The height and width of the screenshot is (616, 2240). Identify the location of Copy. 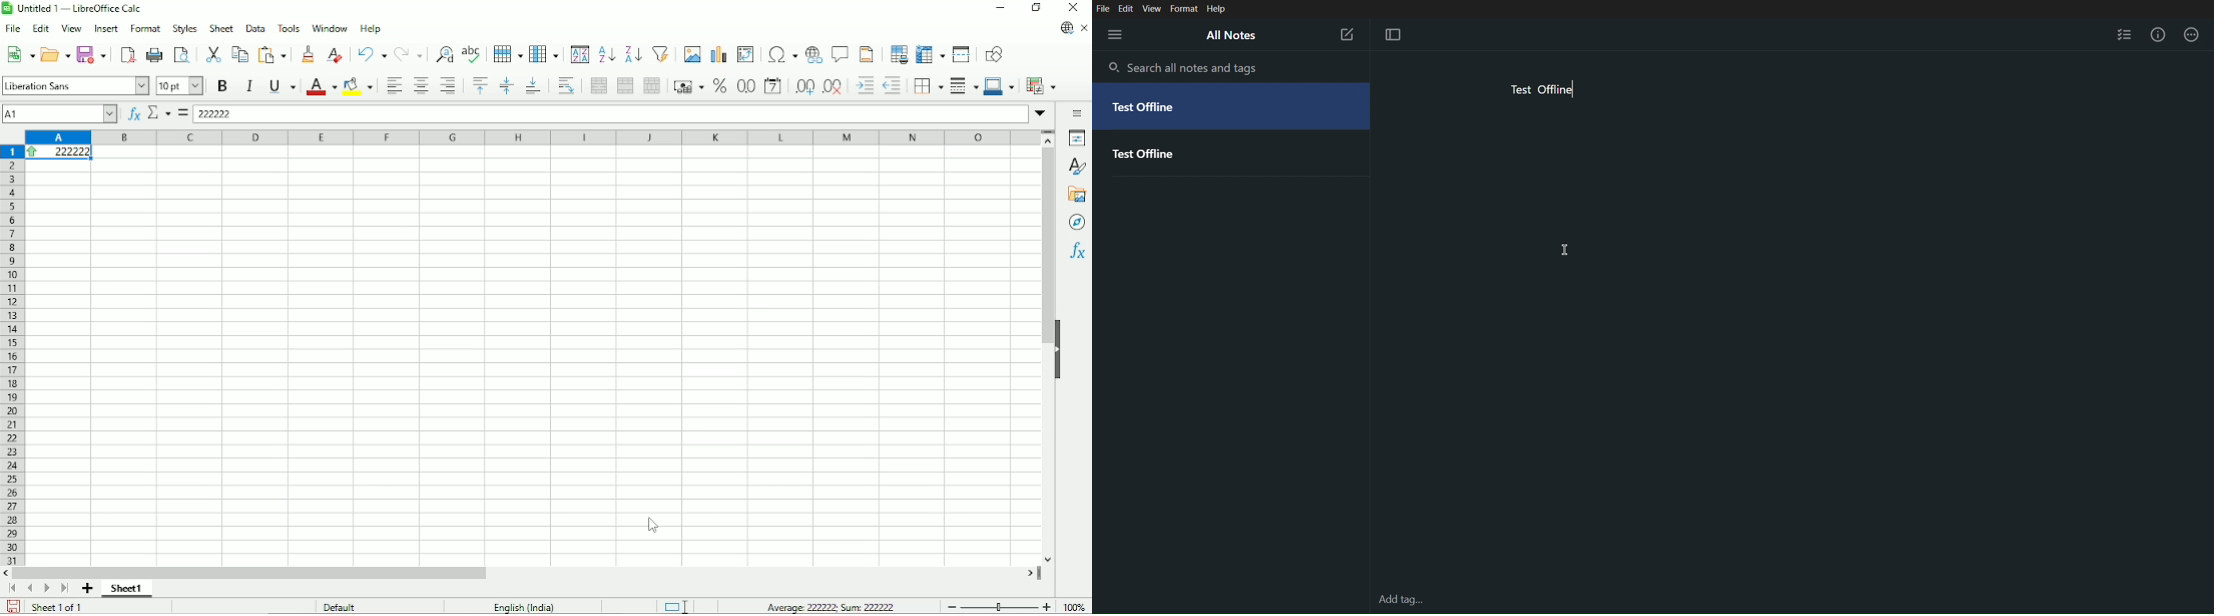
(239, 53).